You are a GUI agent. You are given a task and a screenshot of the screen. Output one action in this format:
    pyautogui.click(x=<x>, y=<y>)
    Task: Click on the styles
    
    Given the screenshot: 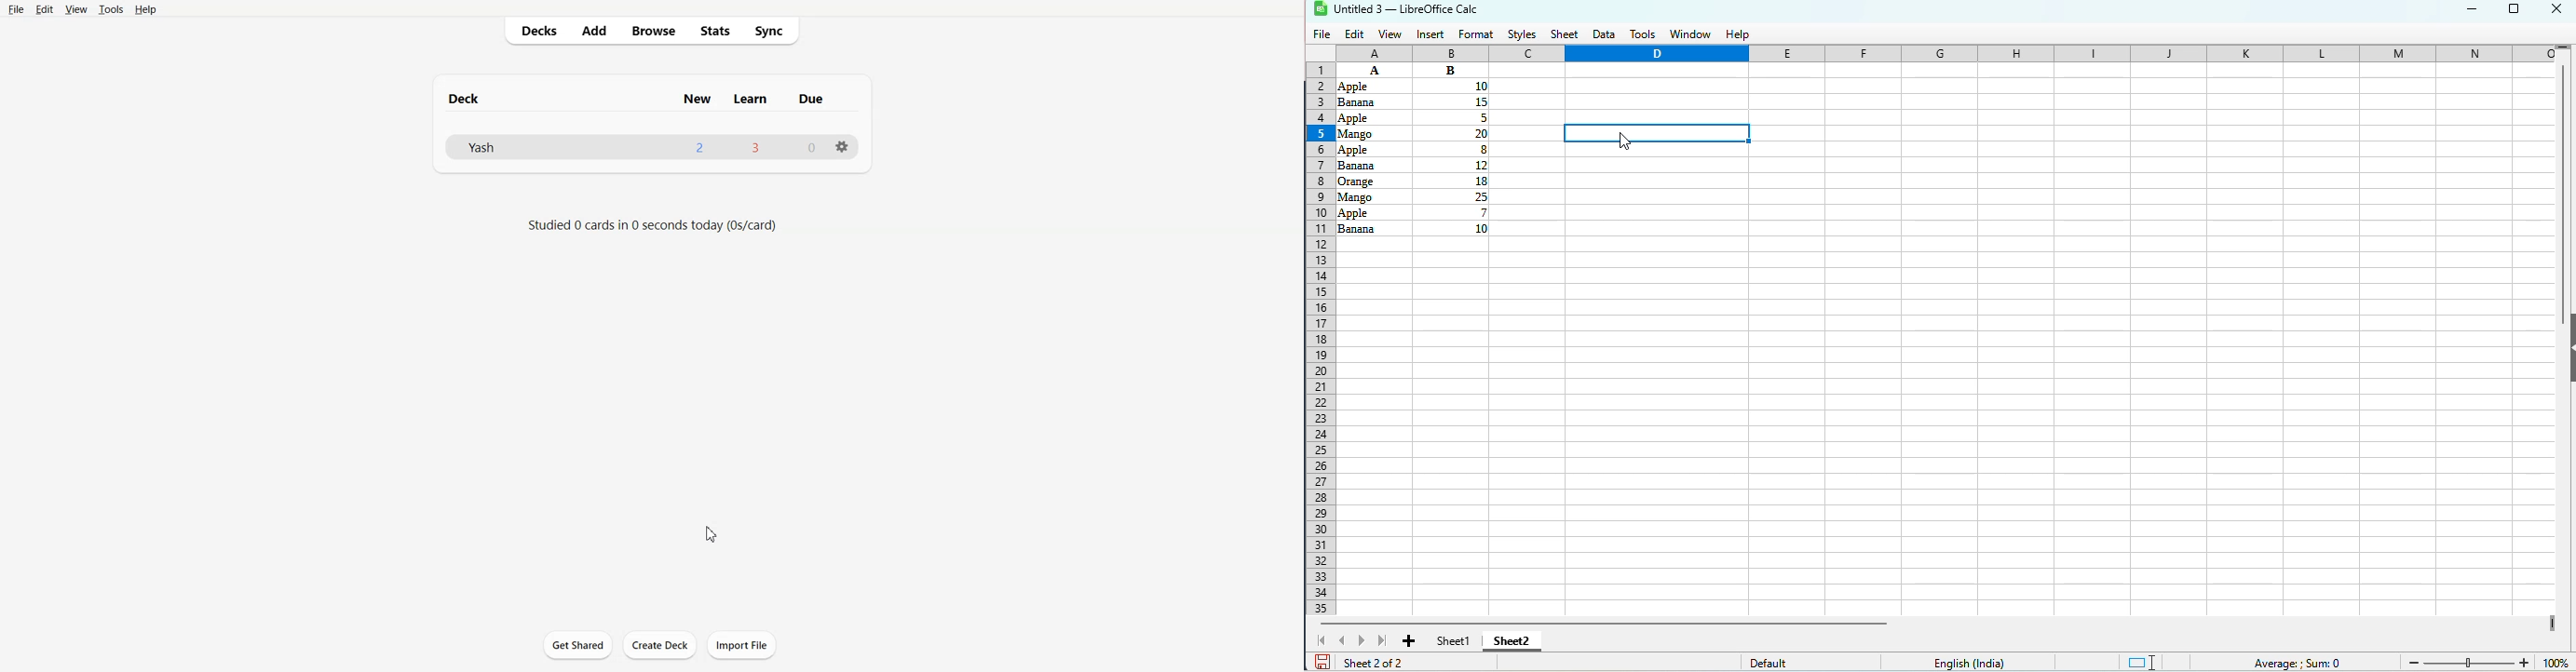 What is the action you would take?
    pyautogui.click(x=1523, y=35)
    